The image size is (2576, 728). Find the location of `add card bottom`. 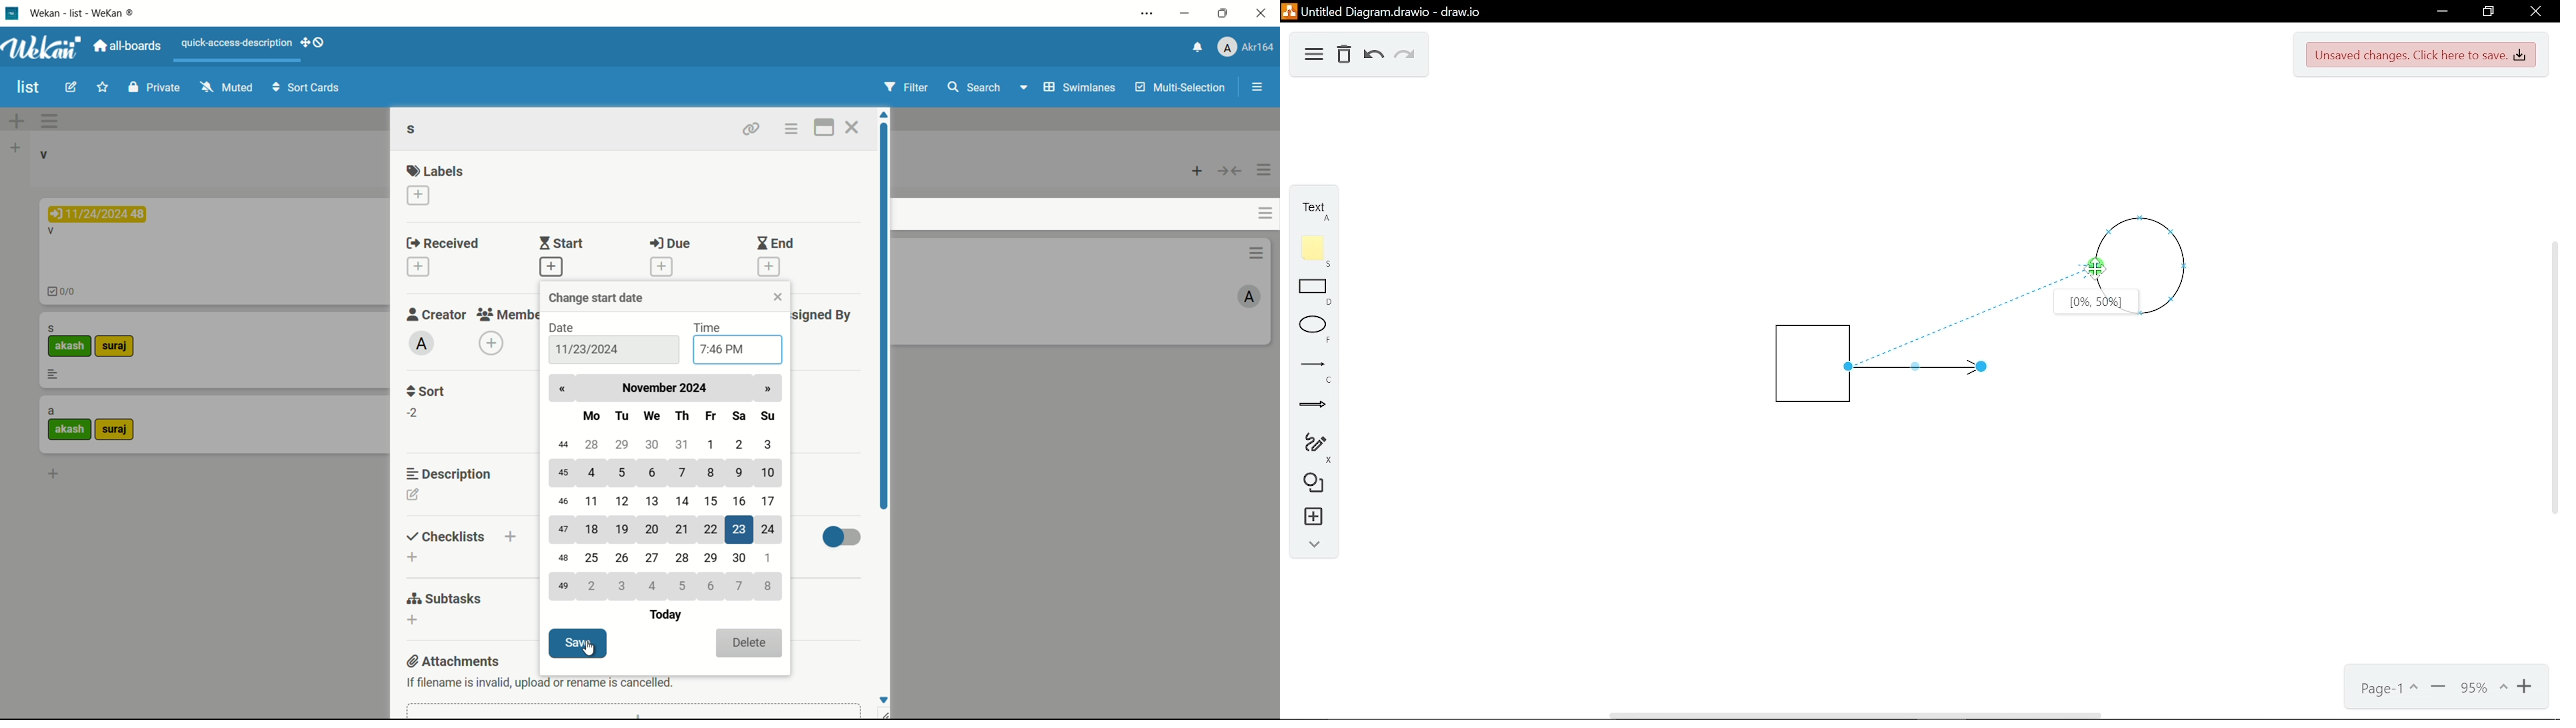

add card bottom is located at coordinates (53, 473).